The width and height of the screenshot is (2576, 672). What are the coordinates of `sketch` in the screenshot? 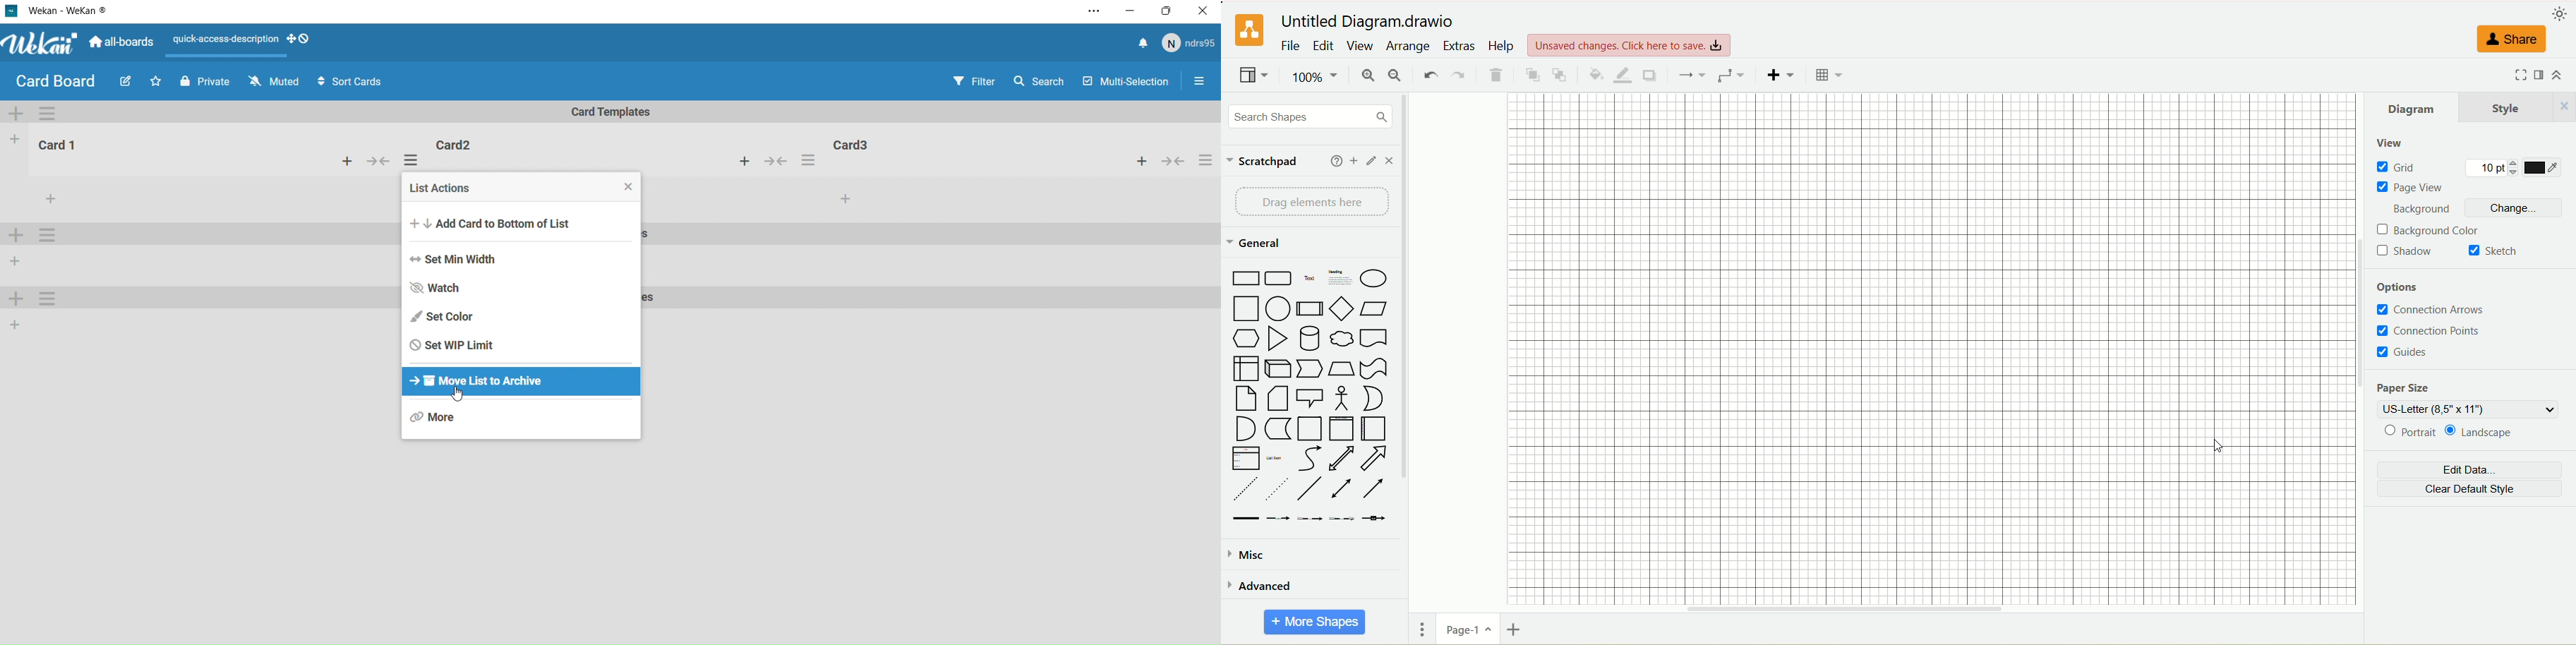 It's located at (2496, 251).